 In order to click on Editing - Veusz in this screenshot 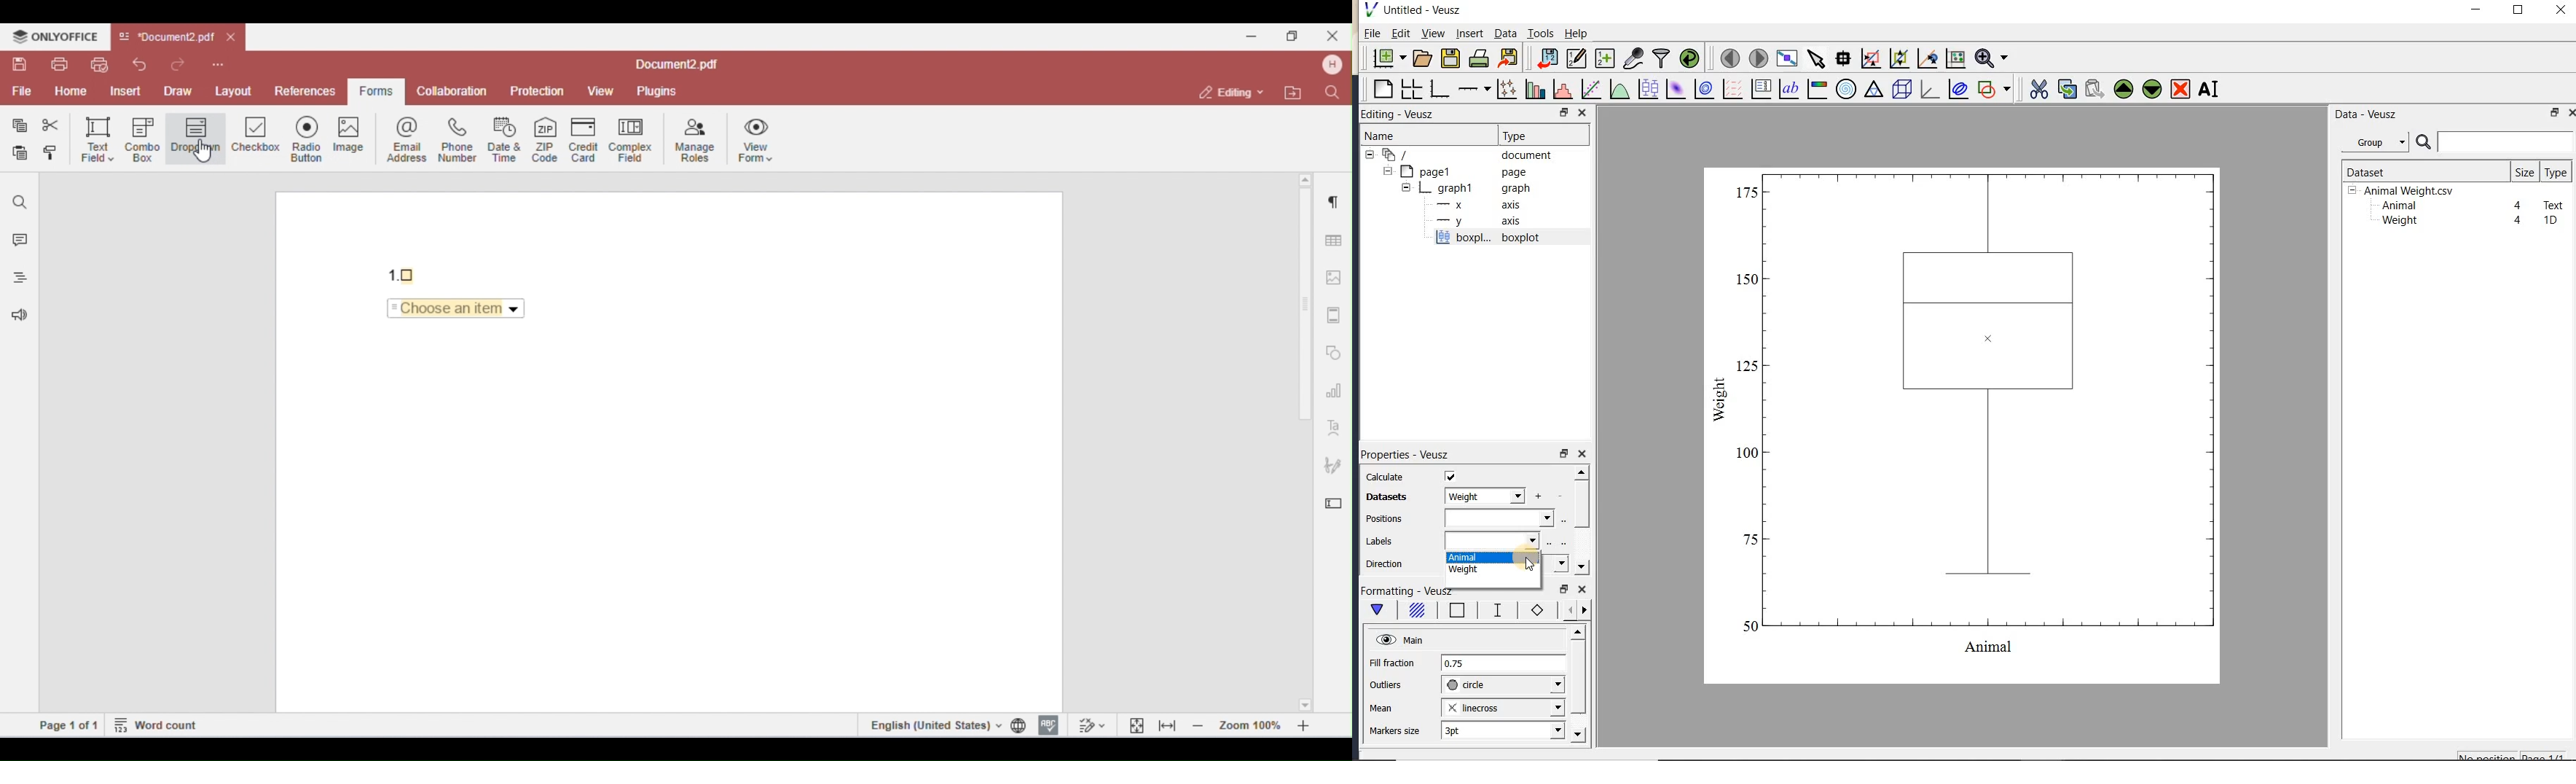, I will do `click(1405, 114)`.